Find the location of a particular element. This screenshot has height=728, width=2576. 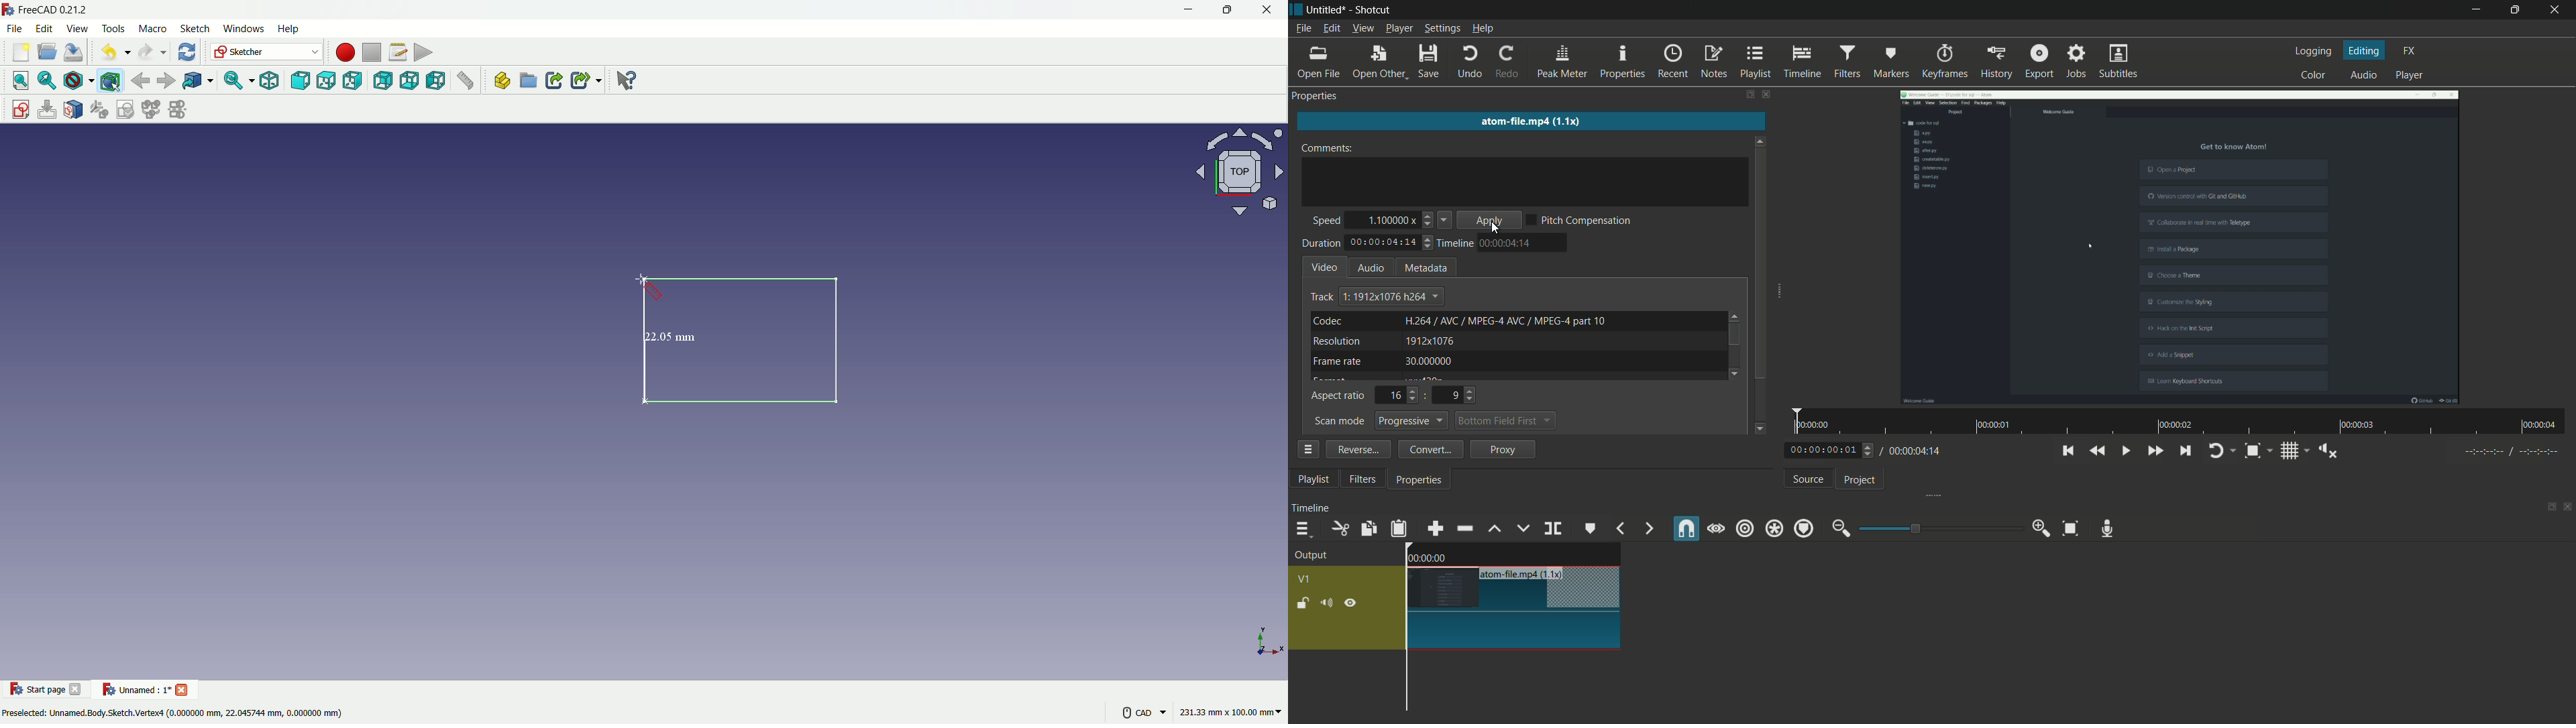

skip to the previous point is located at coordinates (2067, 450).